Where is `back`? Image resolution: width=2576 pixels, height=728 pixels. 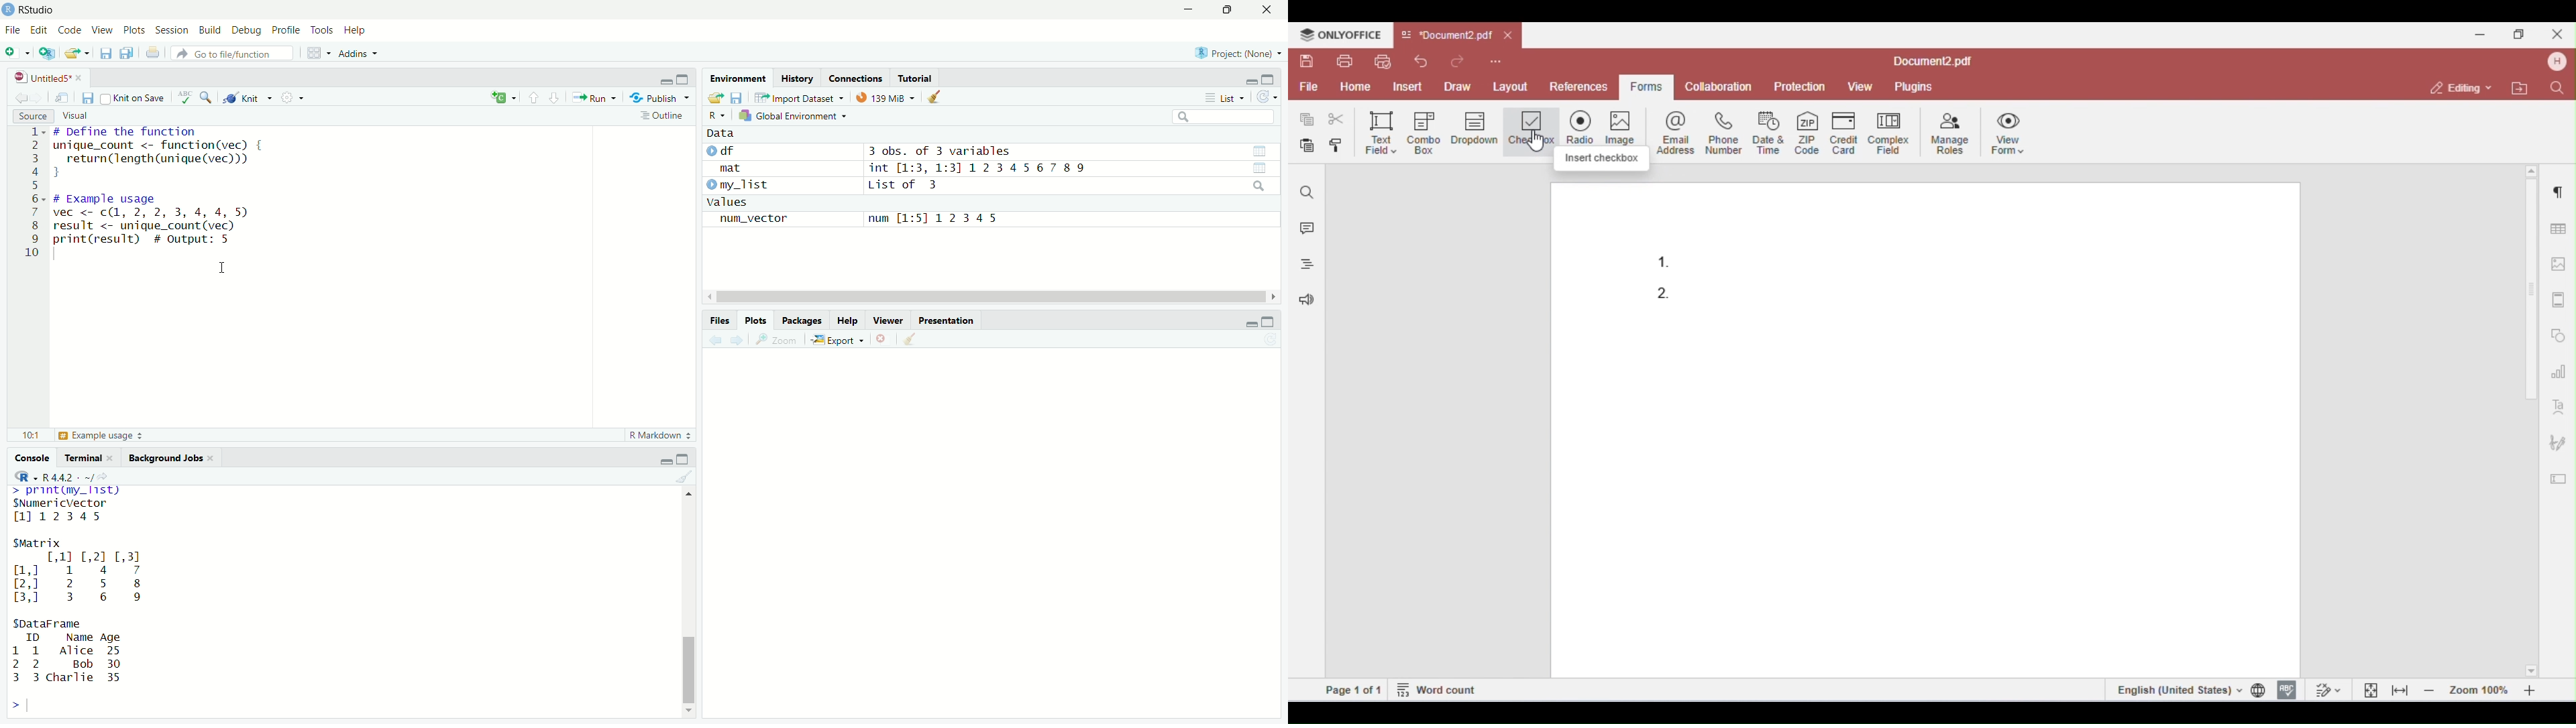
back is located at coordinates (717, 341).